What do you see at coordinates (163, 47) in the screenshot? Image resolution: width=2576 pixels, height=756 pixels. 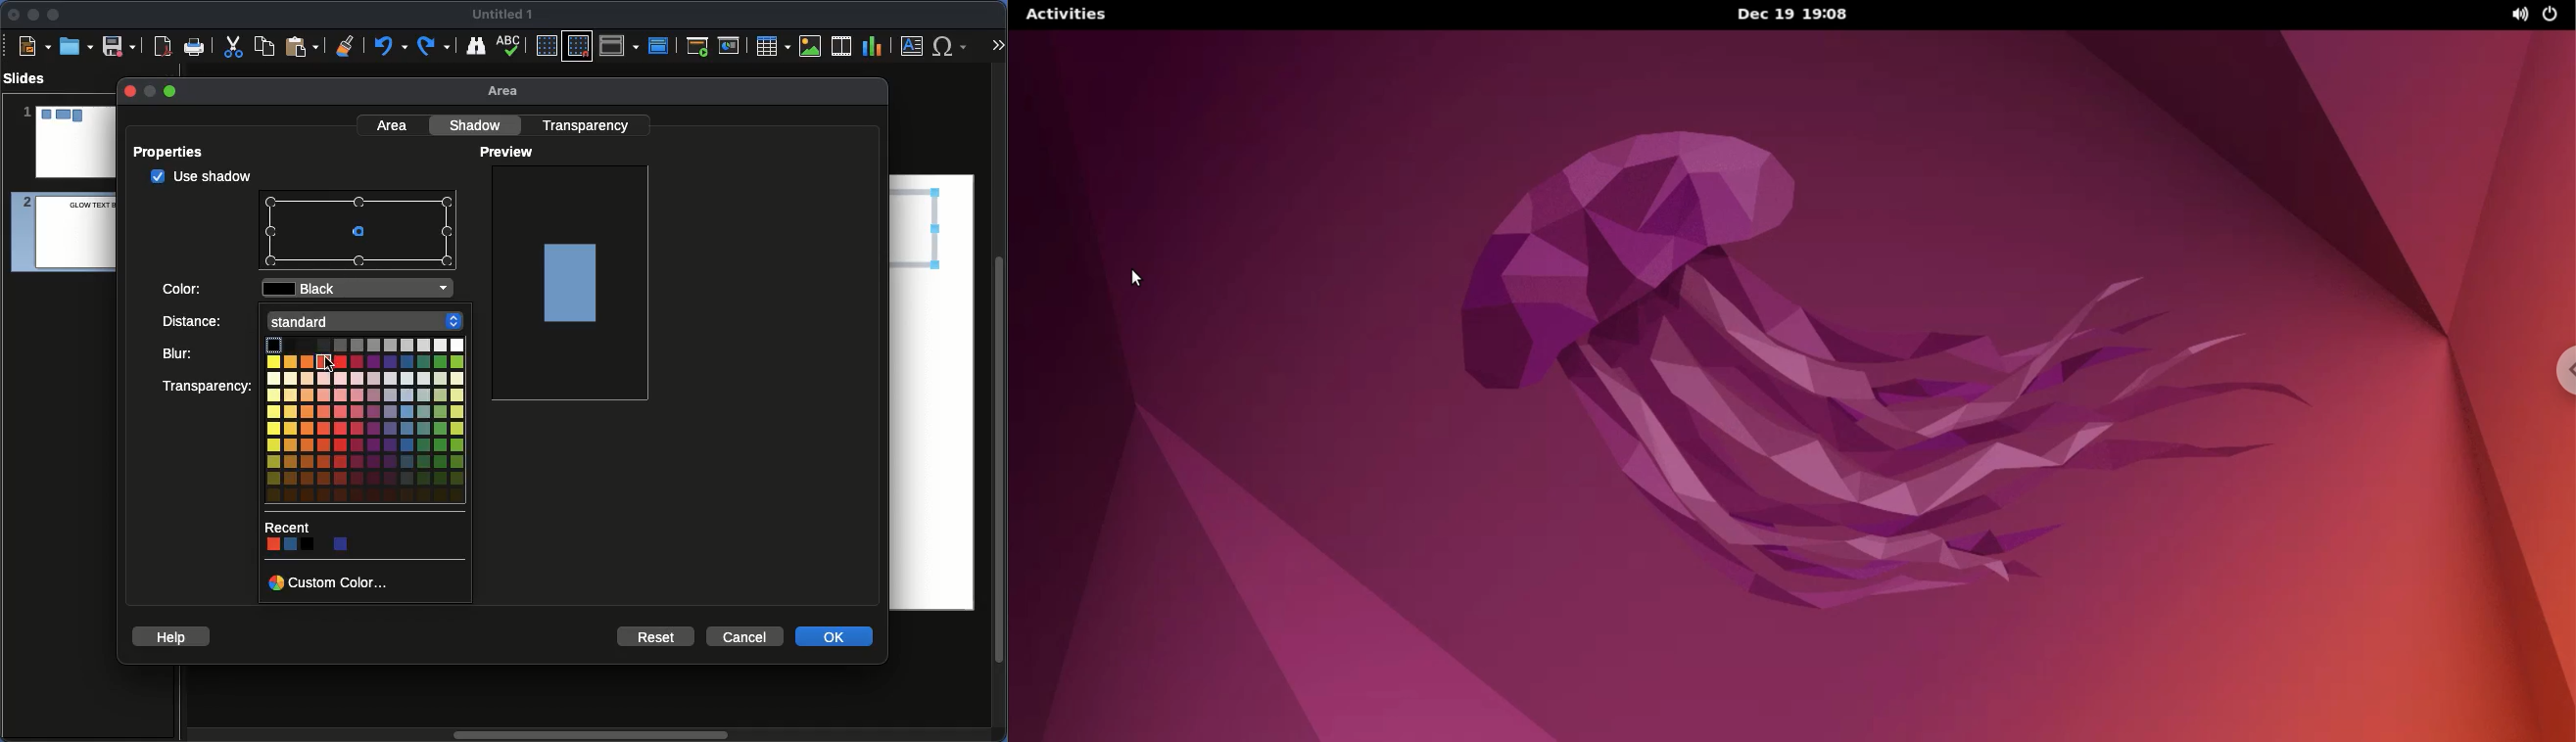 I see `Export as PDF` at bounding box center [163, 47].